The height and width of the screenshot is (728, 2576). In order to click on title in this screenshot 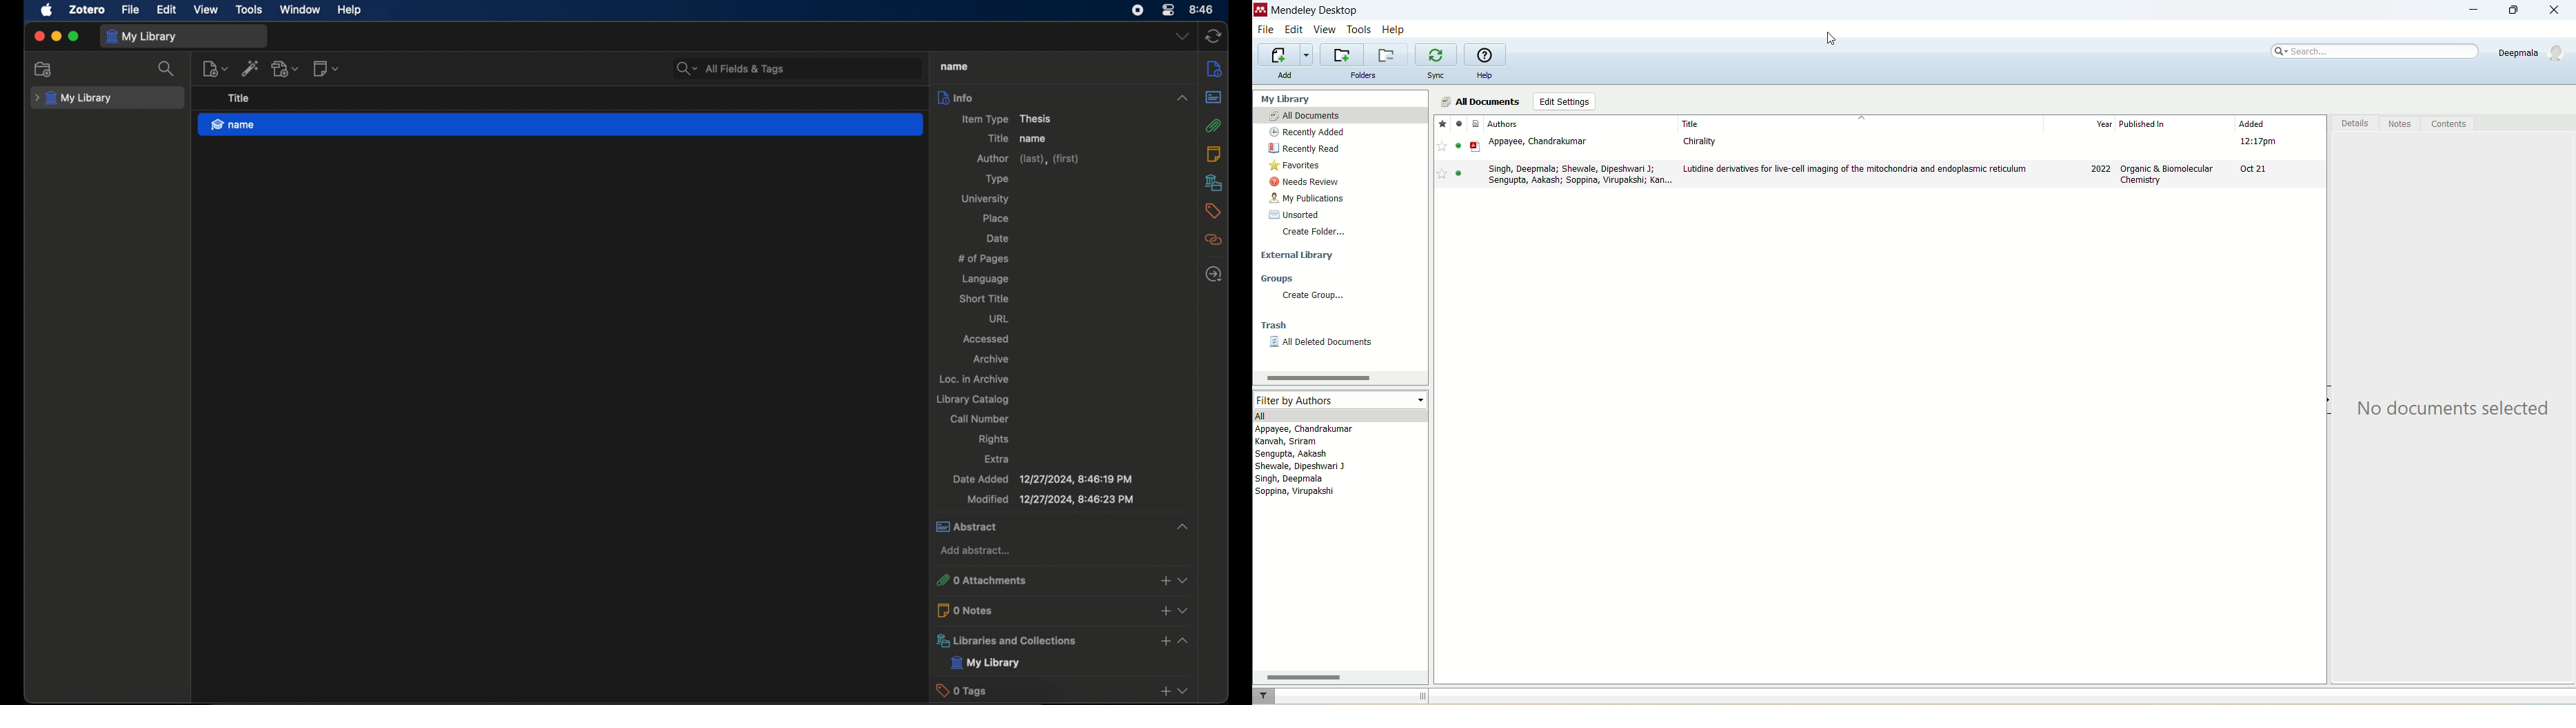, I will do `click(996, 139)`.